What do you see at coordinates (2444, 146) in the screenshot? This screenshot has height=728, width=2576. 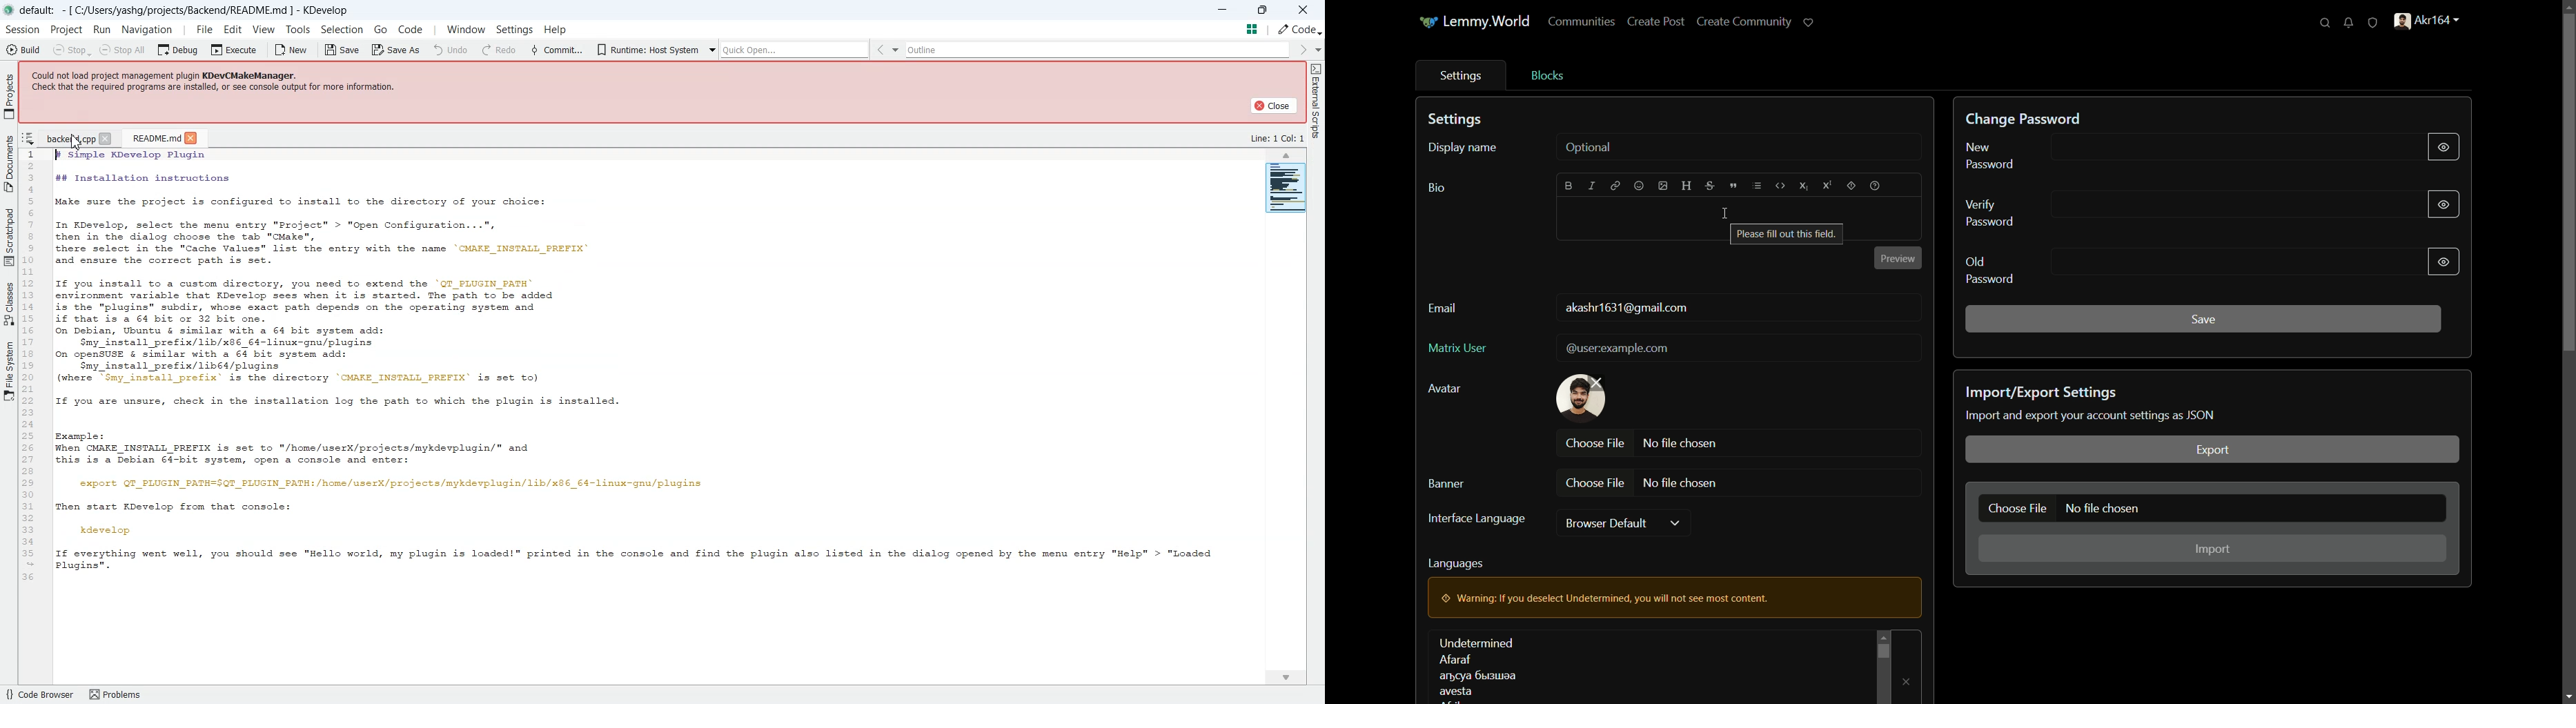 I see `show/hide` at bounding box center [2444, 146].